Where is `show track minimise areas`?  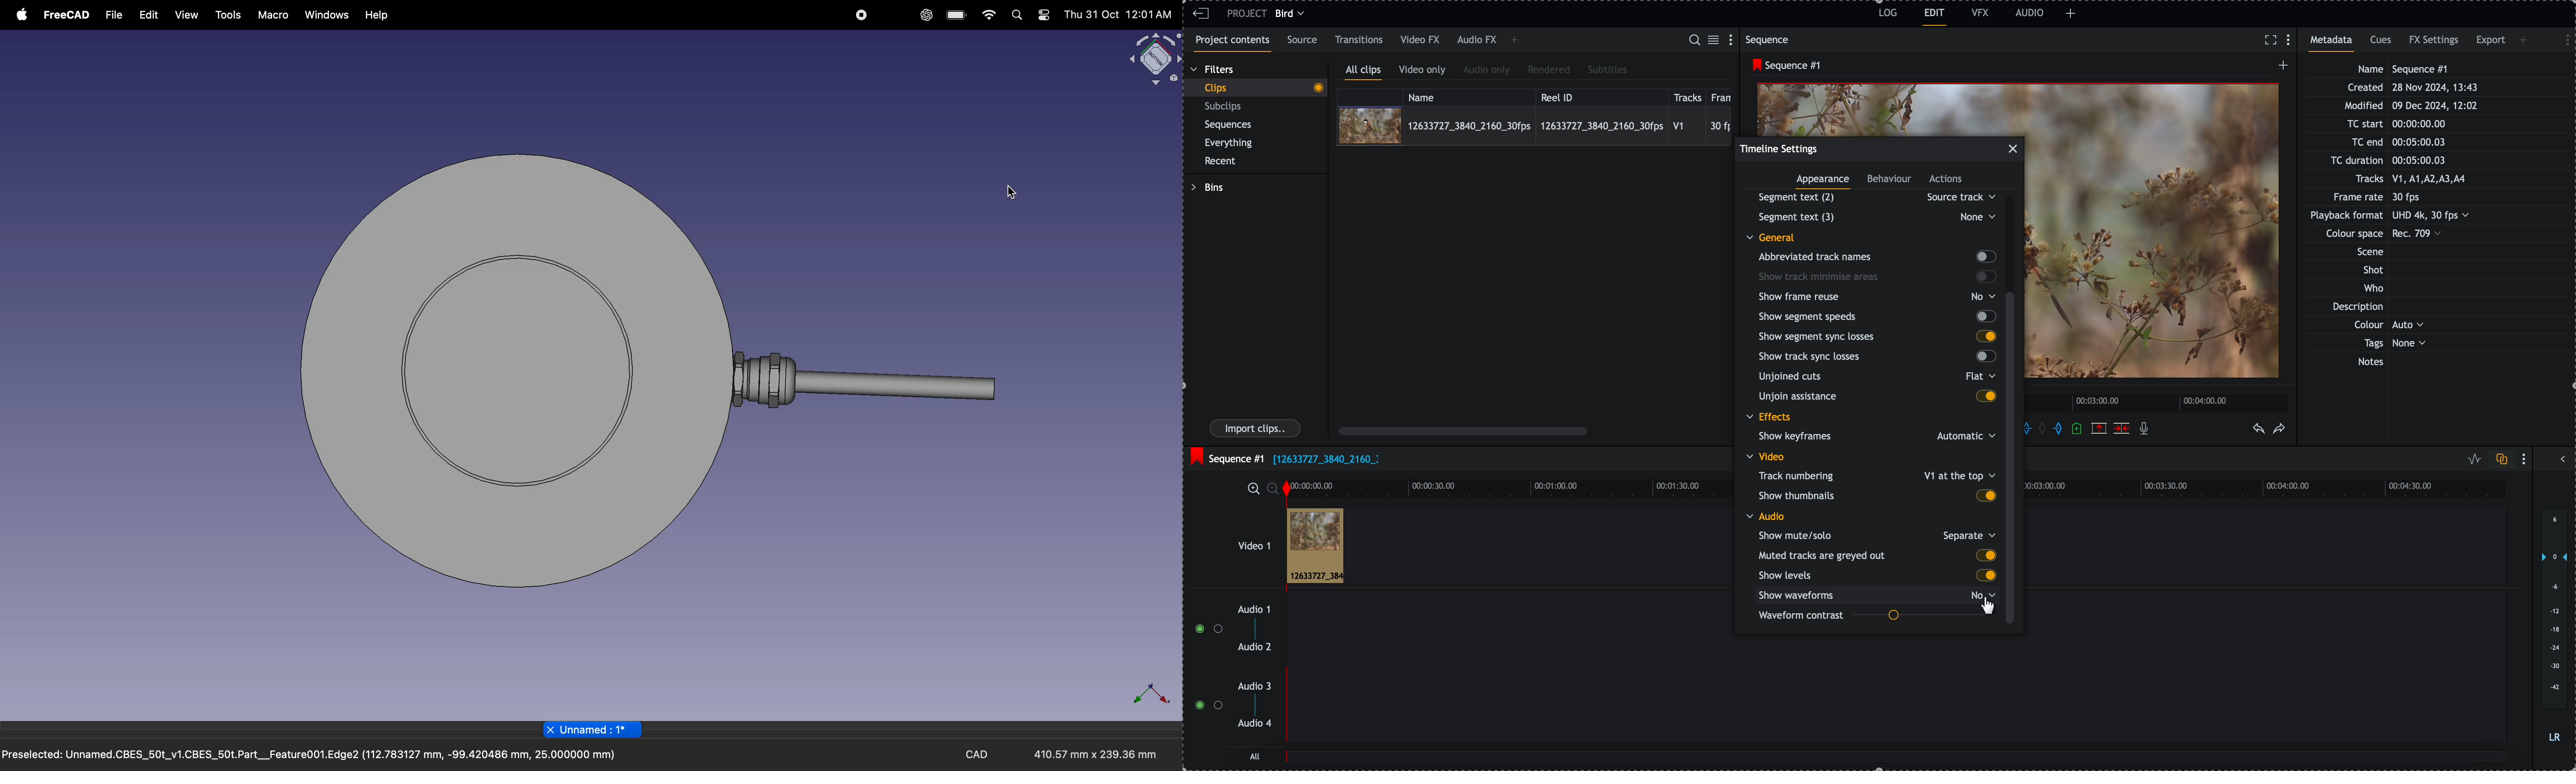 show track minimise areas is located at coordinates (1878, 277).